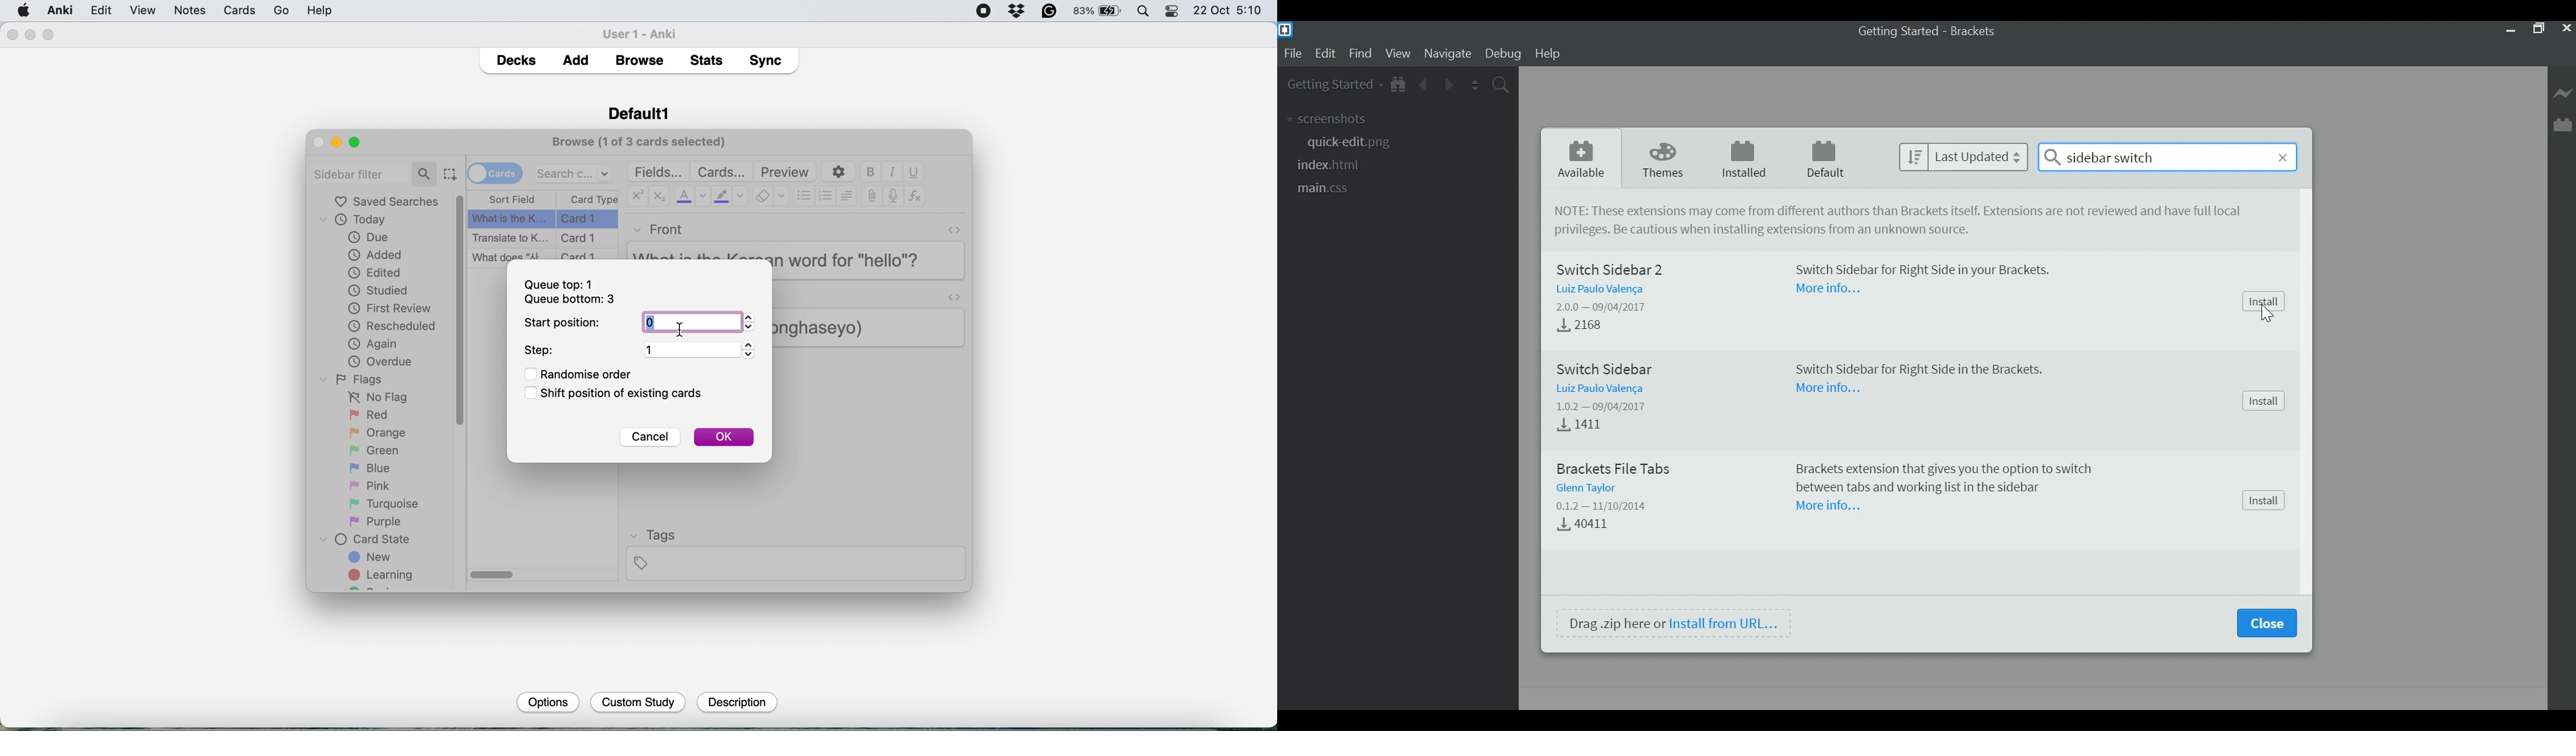 The width and height of the screenshot is (2576, 756). Describe the element at coordinates (698, 349) in the screenshot. I see `step` at that location.